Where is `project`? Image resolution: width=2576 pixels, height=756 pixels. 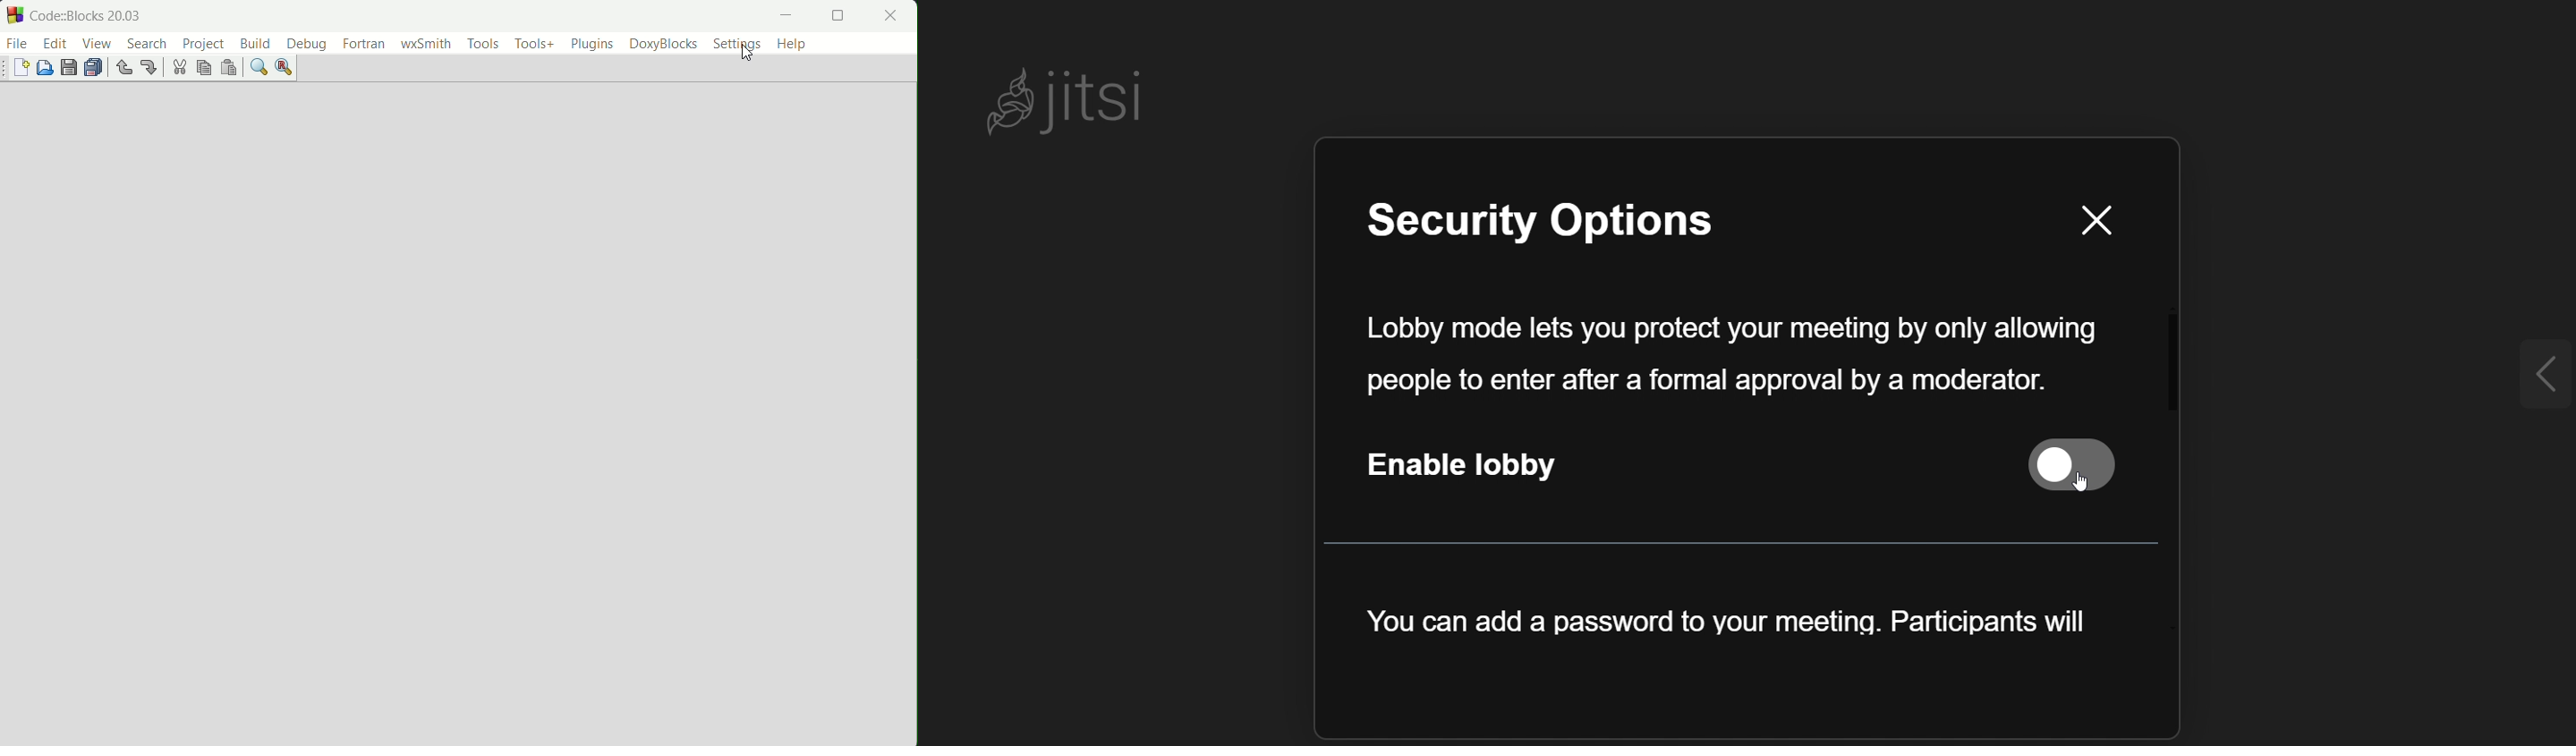 project is located at coordinates (201, 44).